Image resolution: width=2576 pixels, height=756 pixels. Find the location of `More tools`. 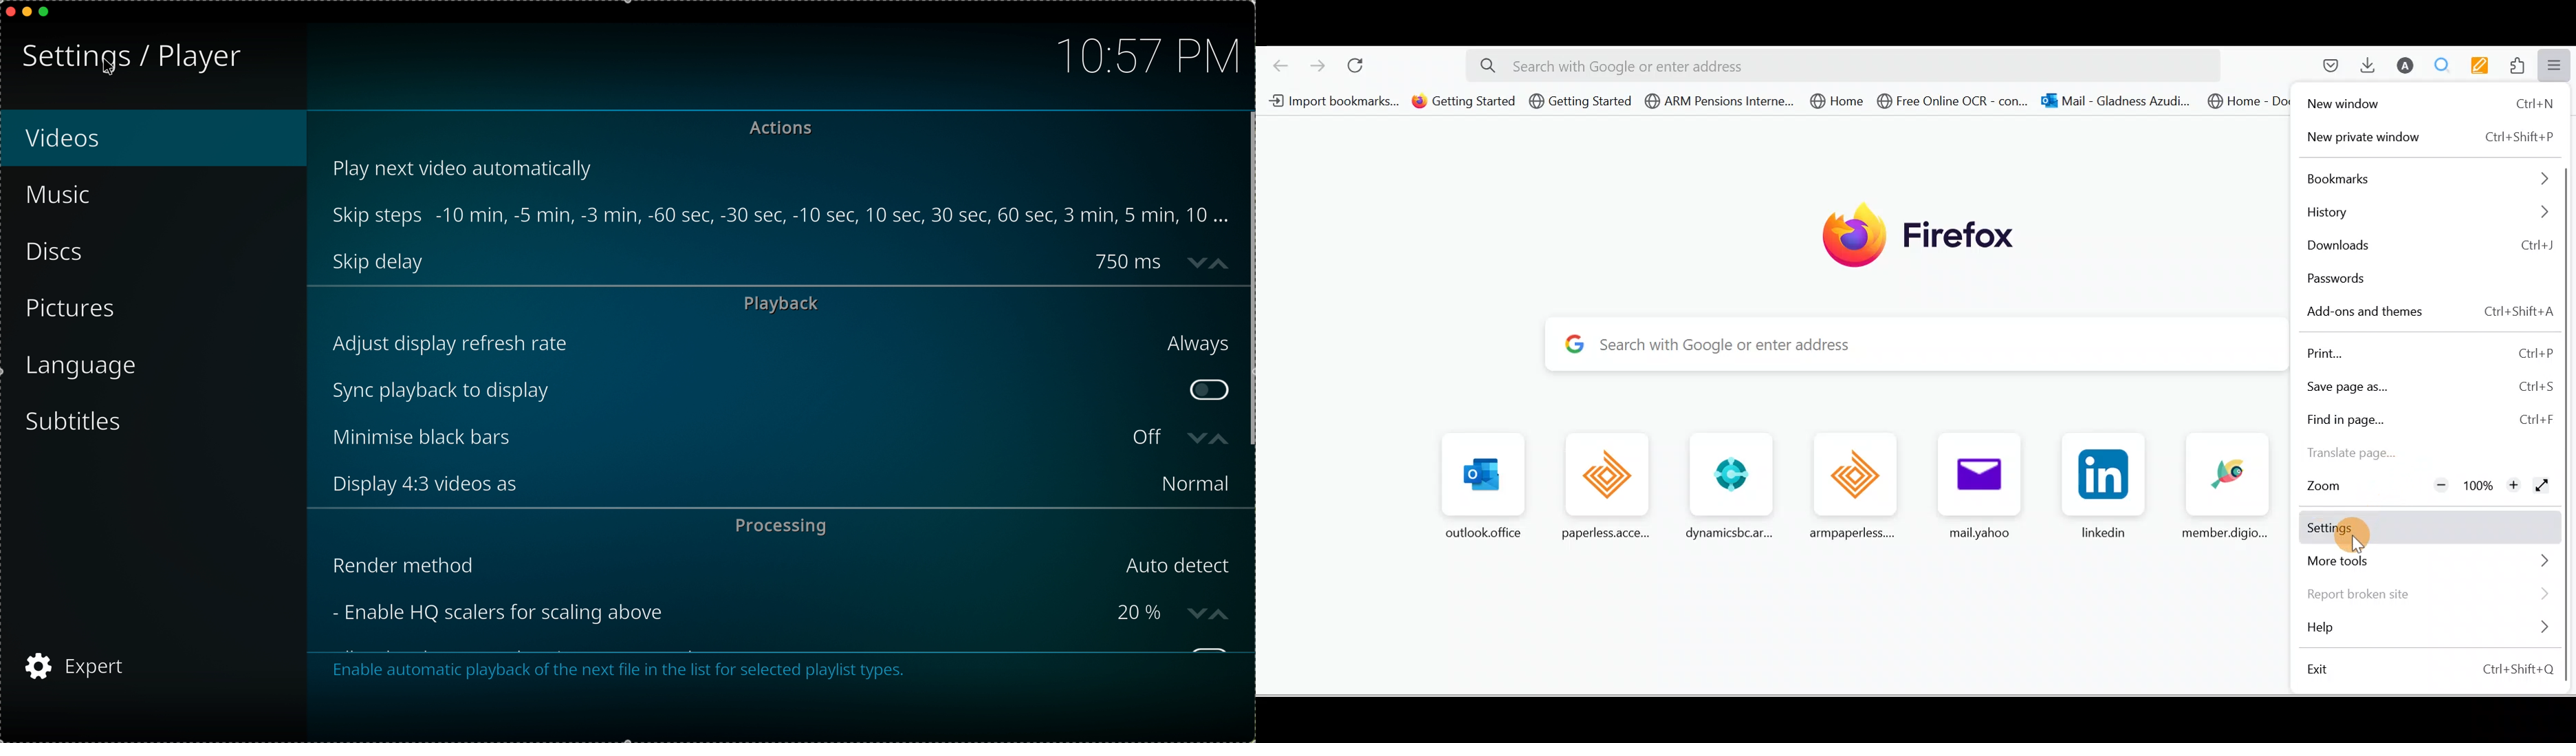

More tools is located at coordinates (2434, 563).